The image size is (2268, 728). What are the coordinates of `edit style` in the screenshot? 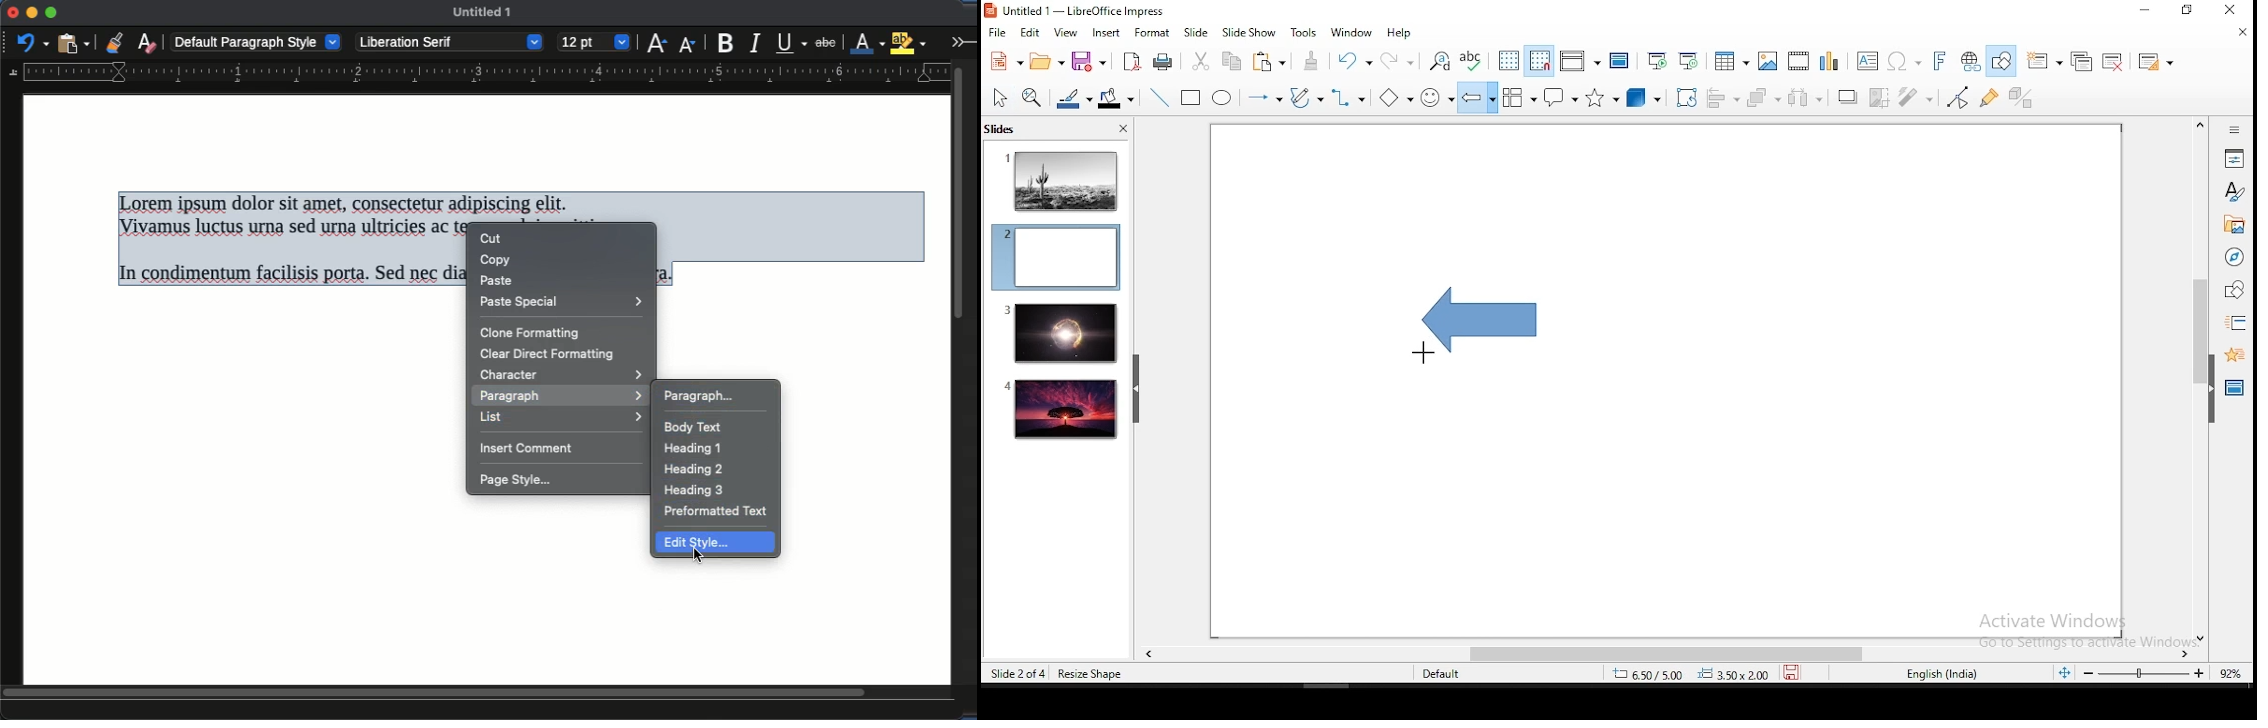 It's located at (706, 543).